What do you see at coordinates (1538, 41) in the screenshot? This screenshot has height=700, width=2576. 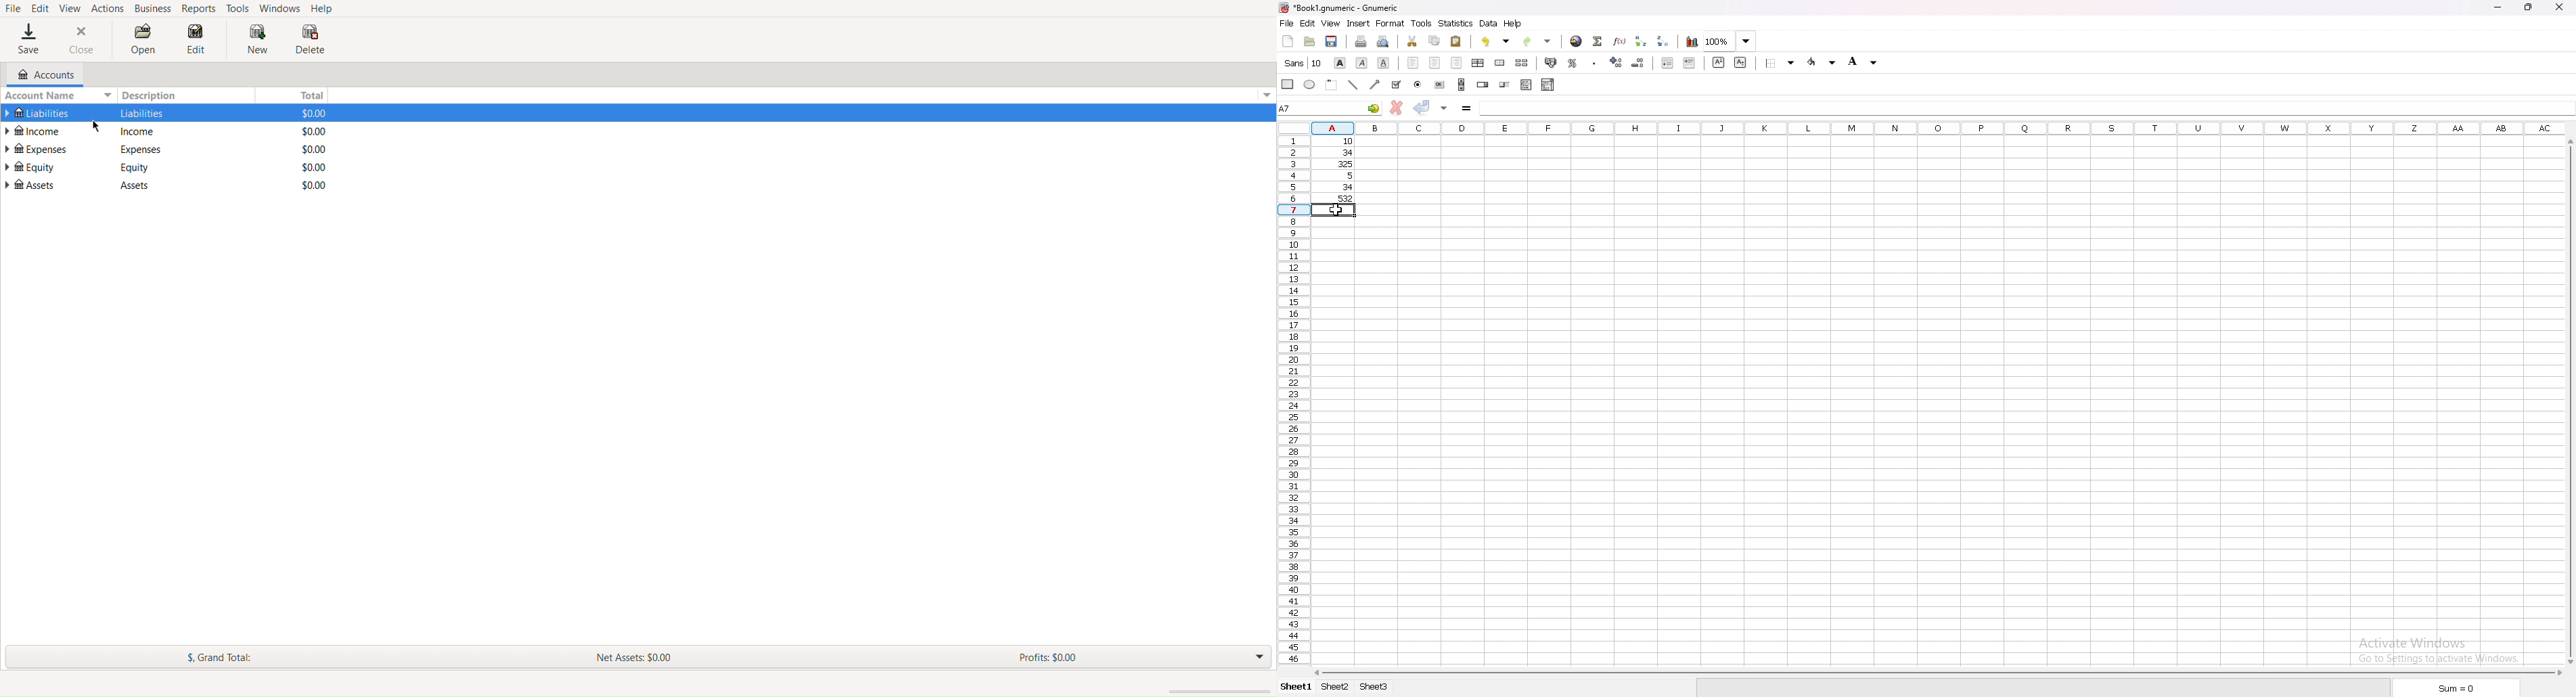 I see `redo` at bounding box center [1538, 41].